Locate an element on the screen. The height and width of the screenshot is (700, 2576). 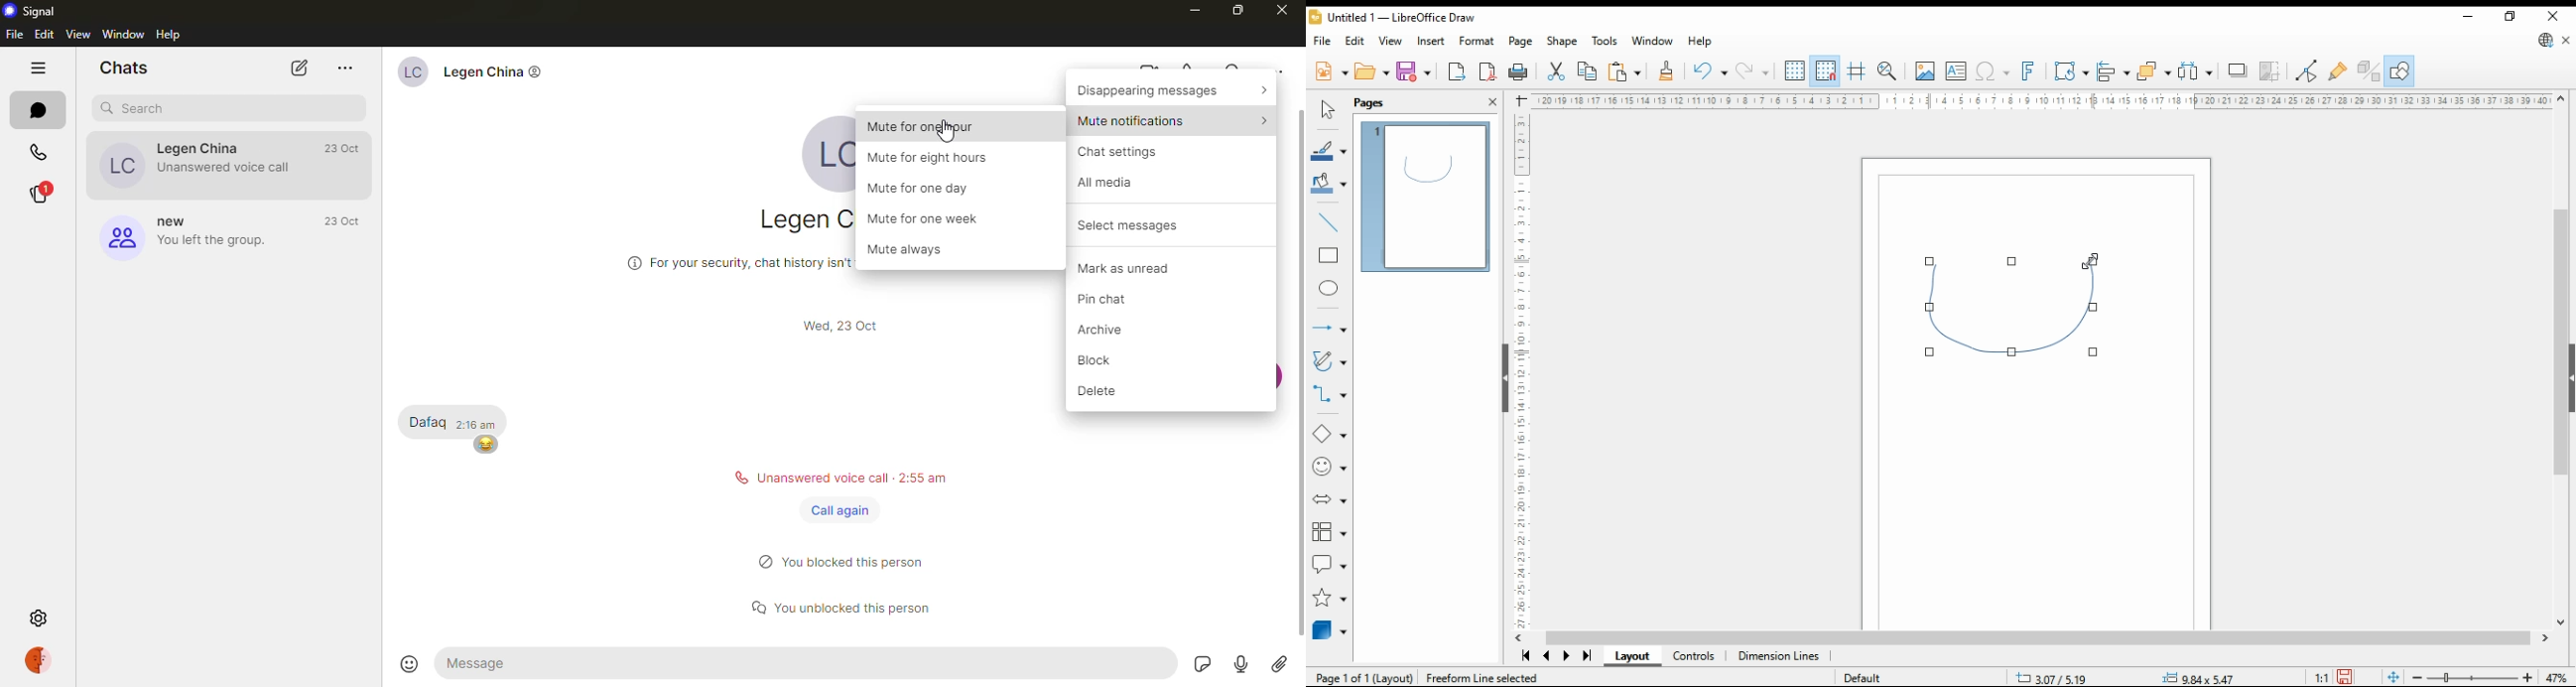
export is located at coordinates (1459, 71).